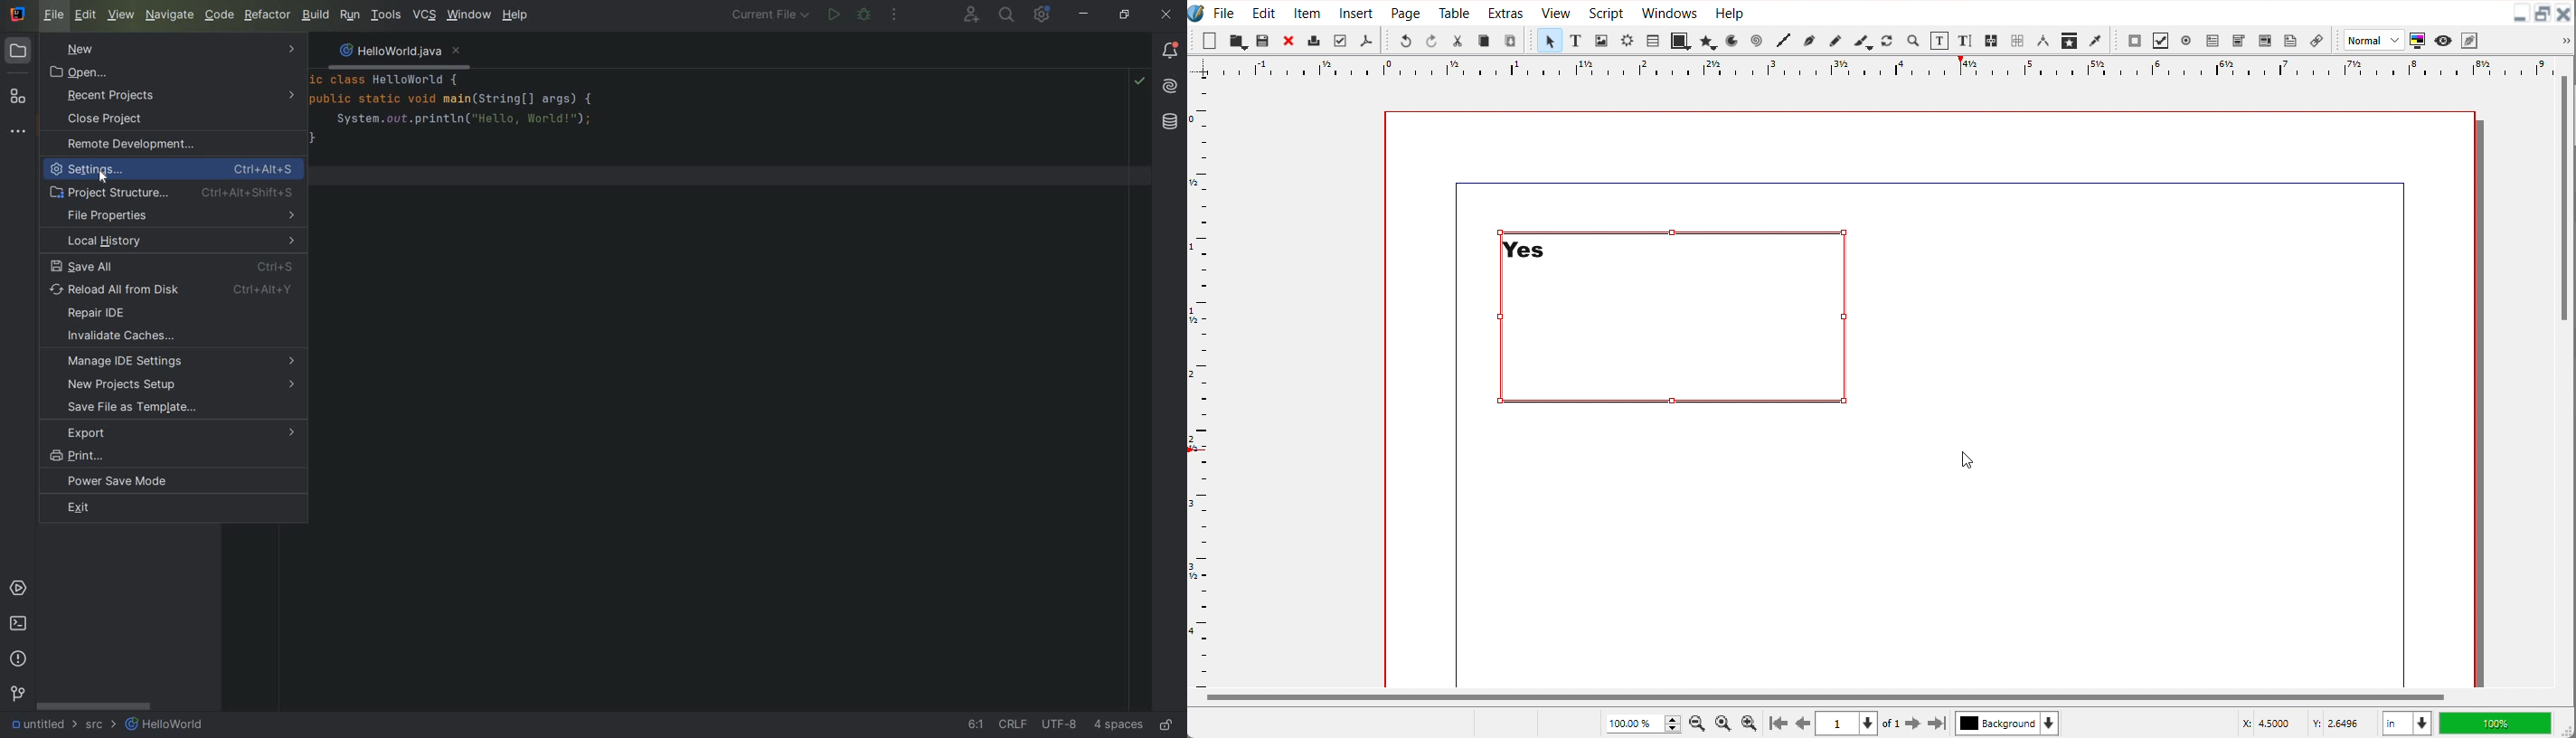  What do you see at coordinates (1967, 460) in the screenshot?
I see `Cursor` at bounding box center [1967, 460].